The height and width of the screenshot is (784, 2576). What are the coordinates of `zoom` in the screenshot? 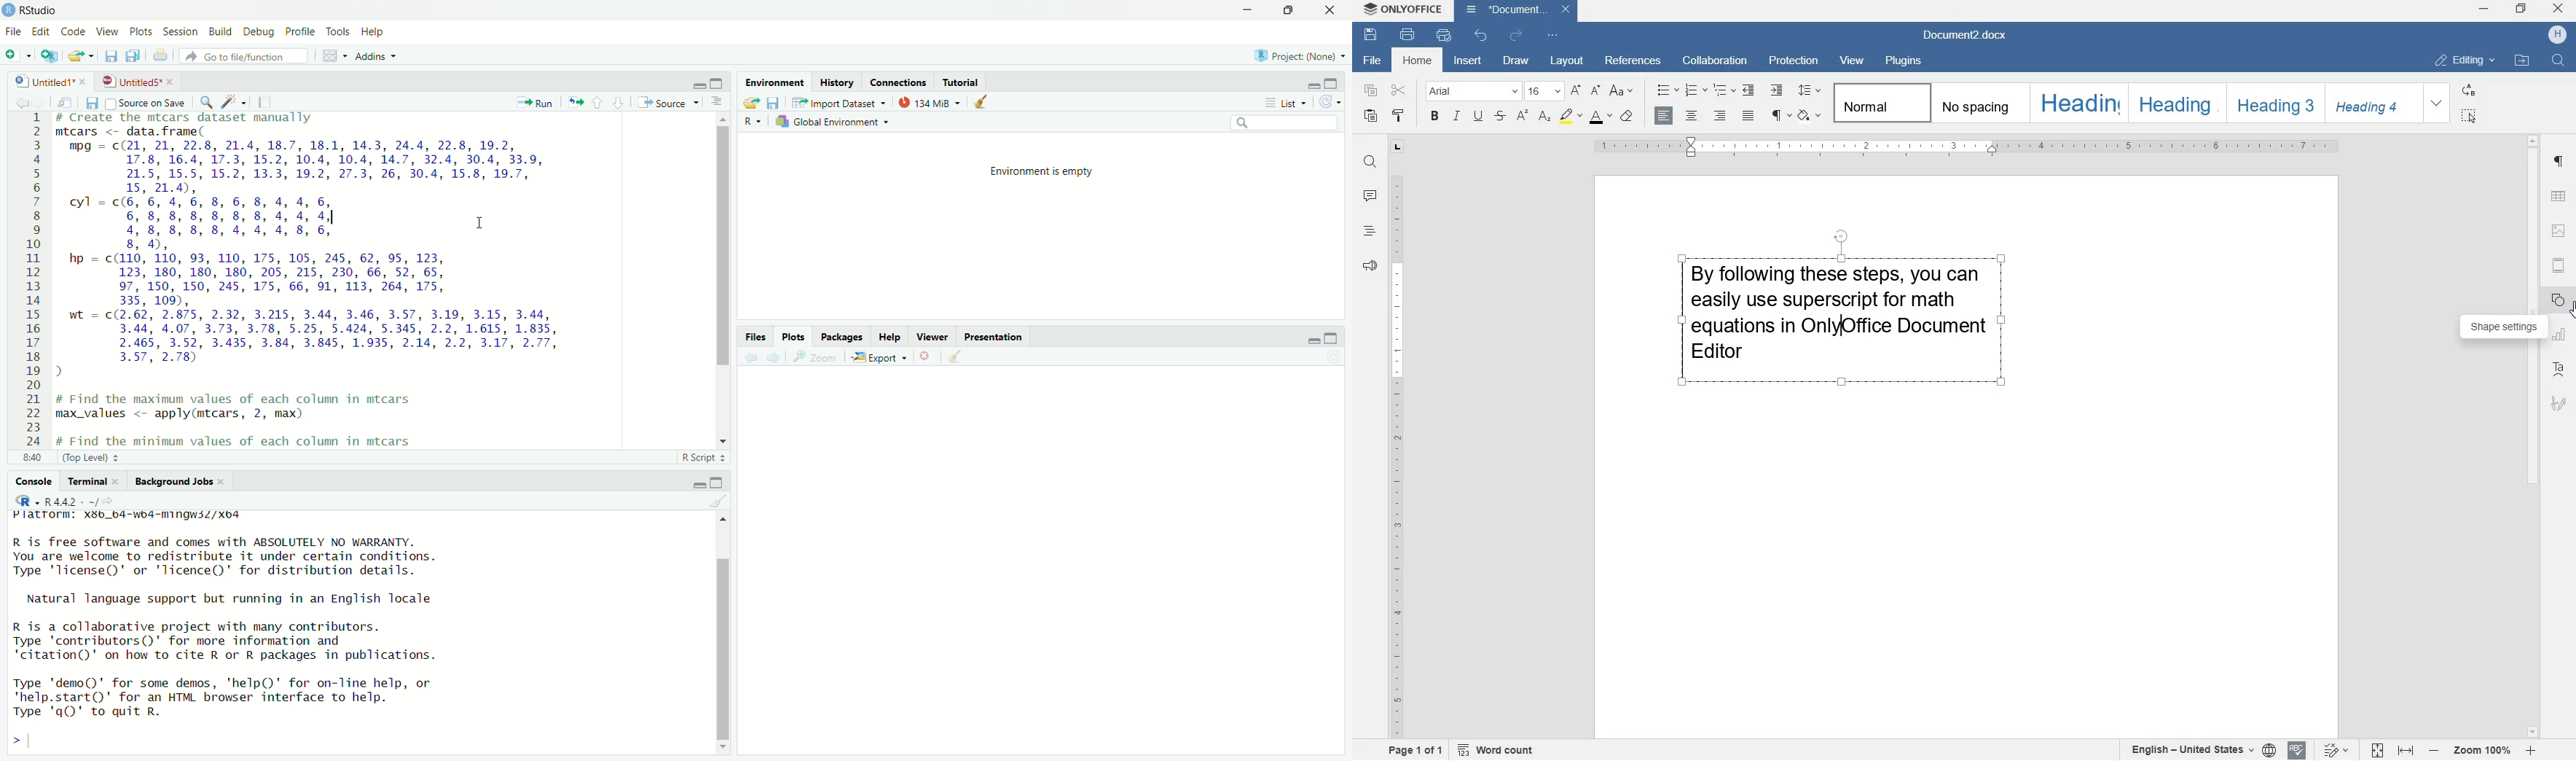 It's located at (815, 358).